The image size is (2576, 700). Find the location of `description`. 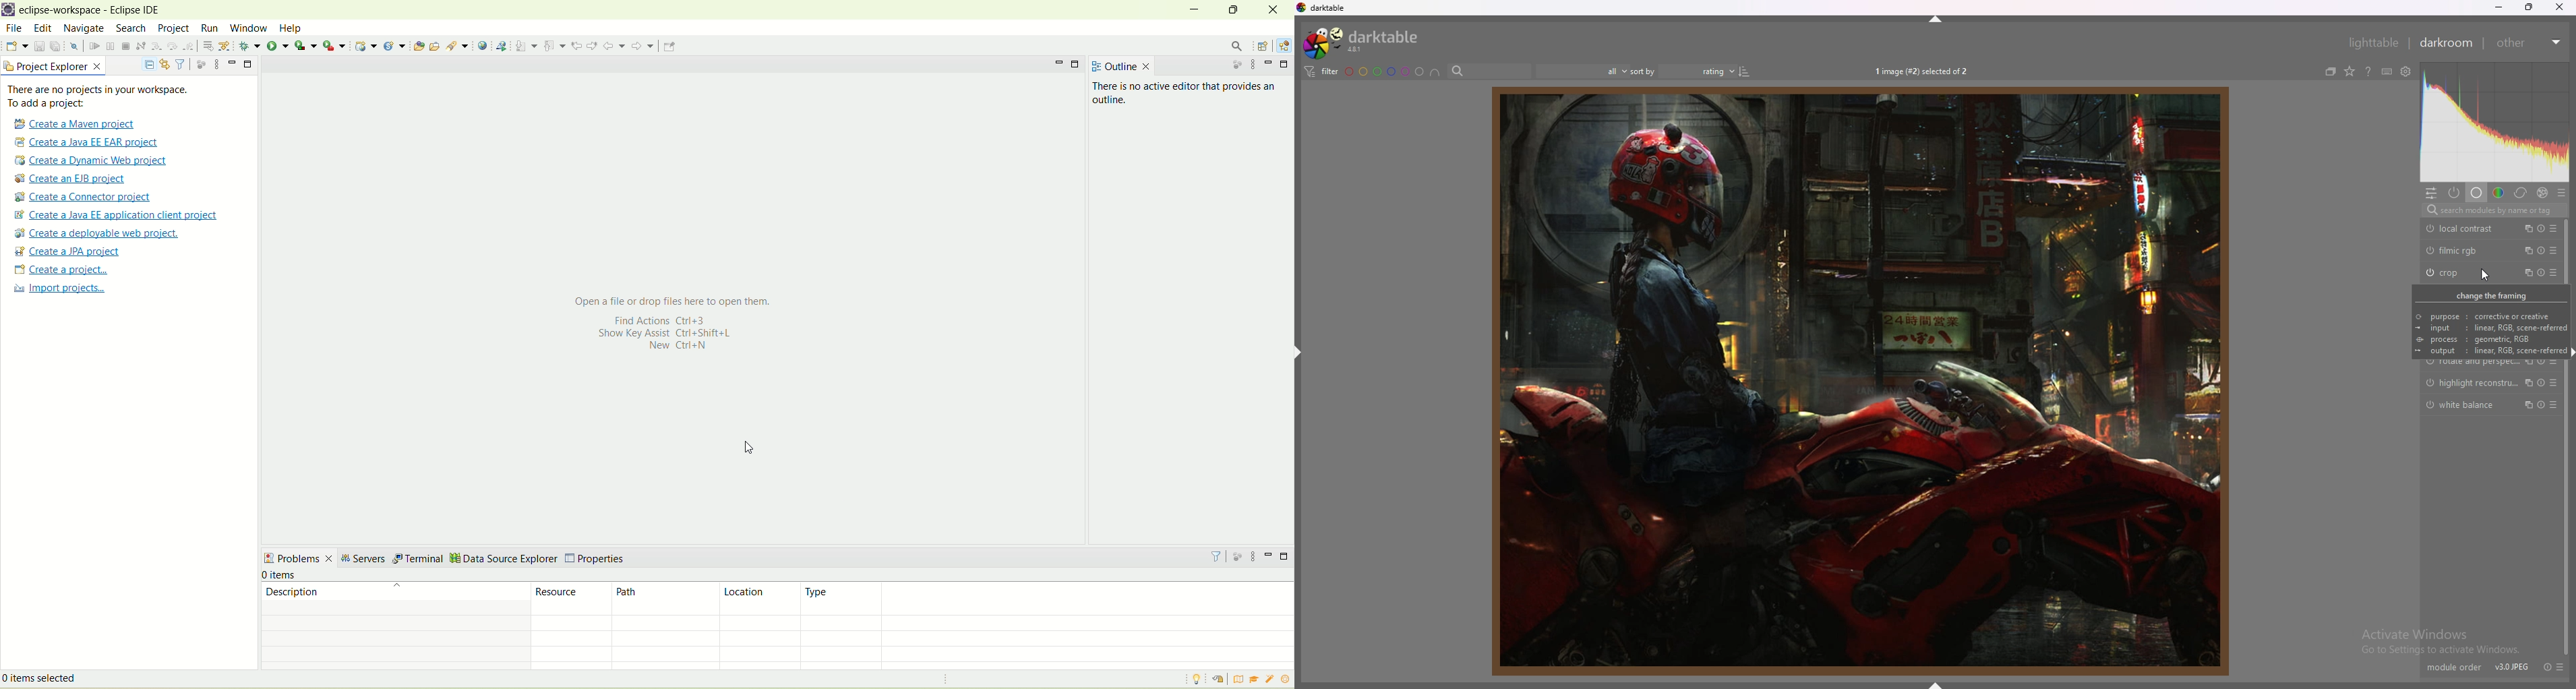

description is located at coordinates (391, 597).